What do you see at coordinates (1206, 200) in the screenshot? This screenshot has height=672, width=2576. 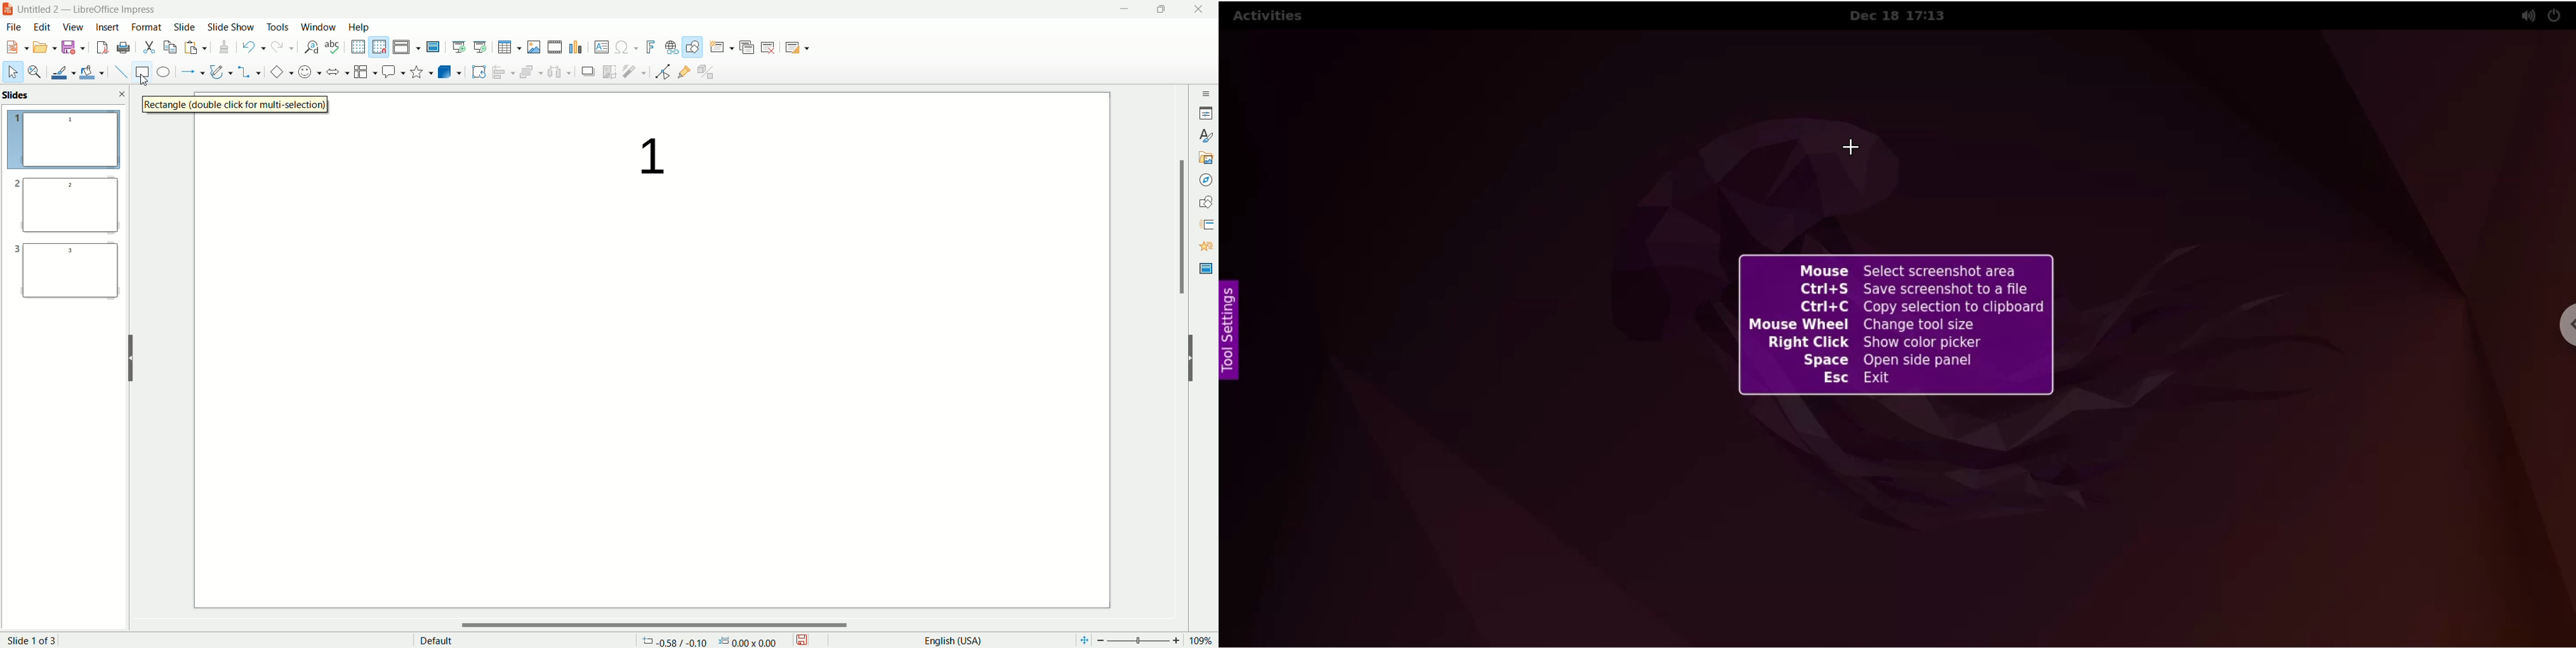 I see `shapes` at bounding box center [1206, 200].